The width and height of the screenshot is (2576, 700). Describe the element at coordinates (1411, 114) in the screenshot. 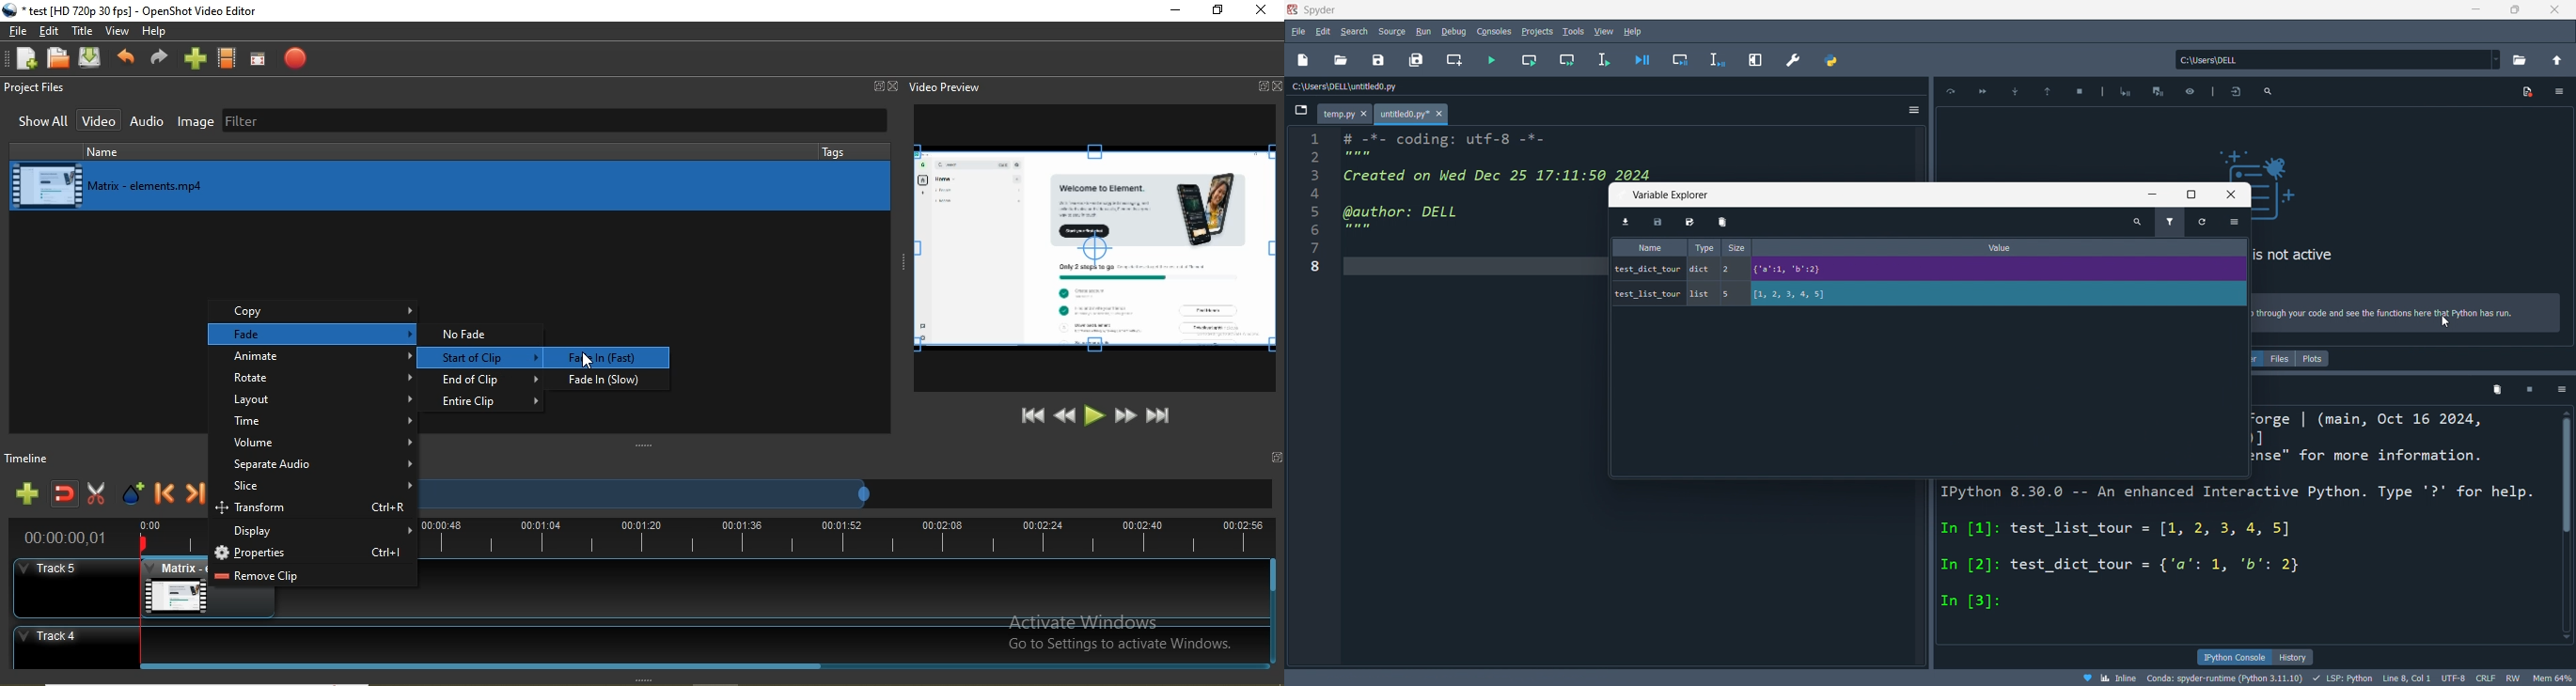

I see `untitled0.py` at that location.